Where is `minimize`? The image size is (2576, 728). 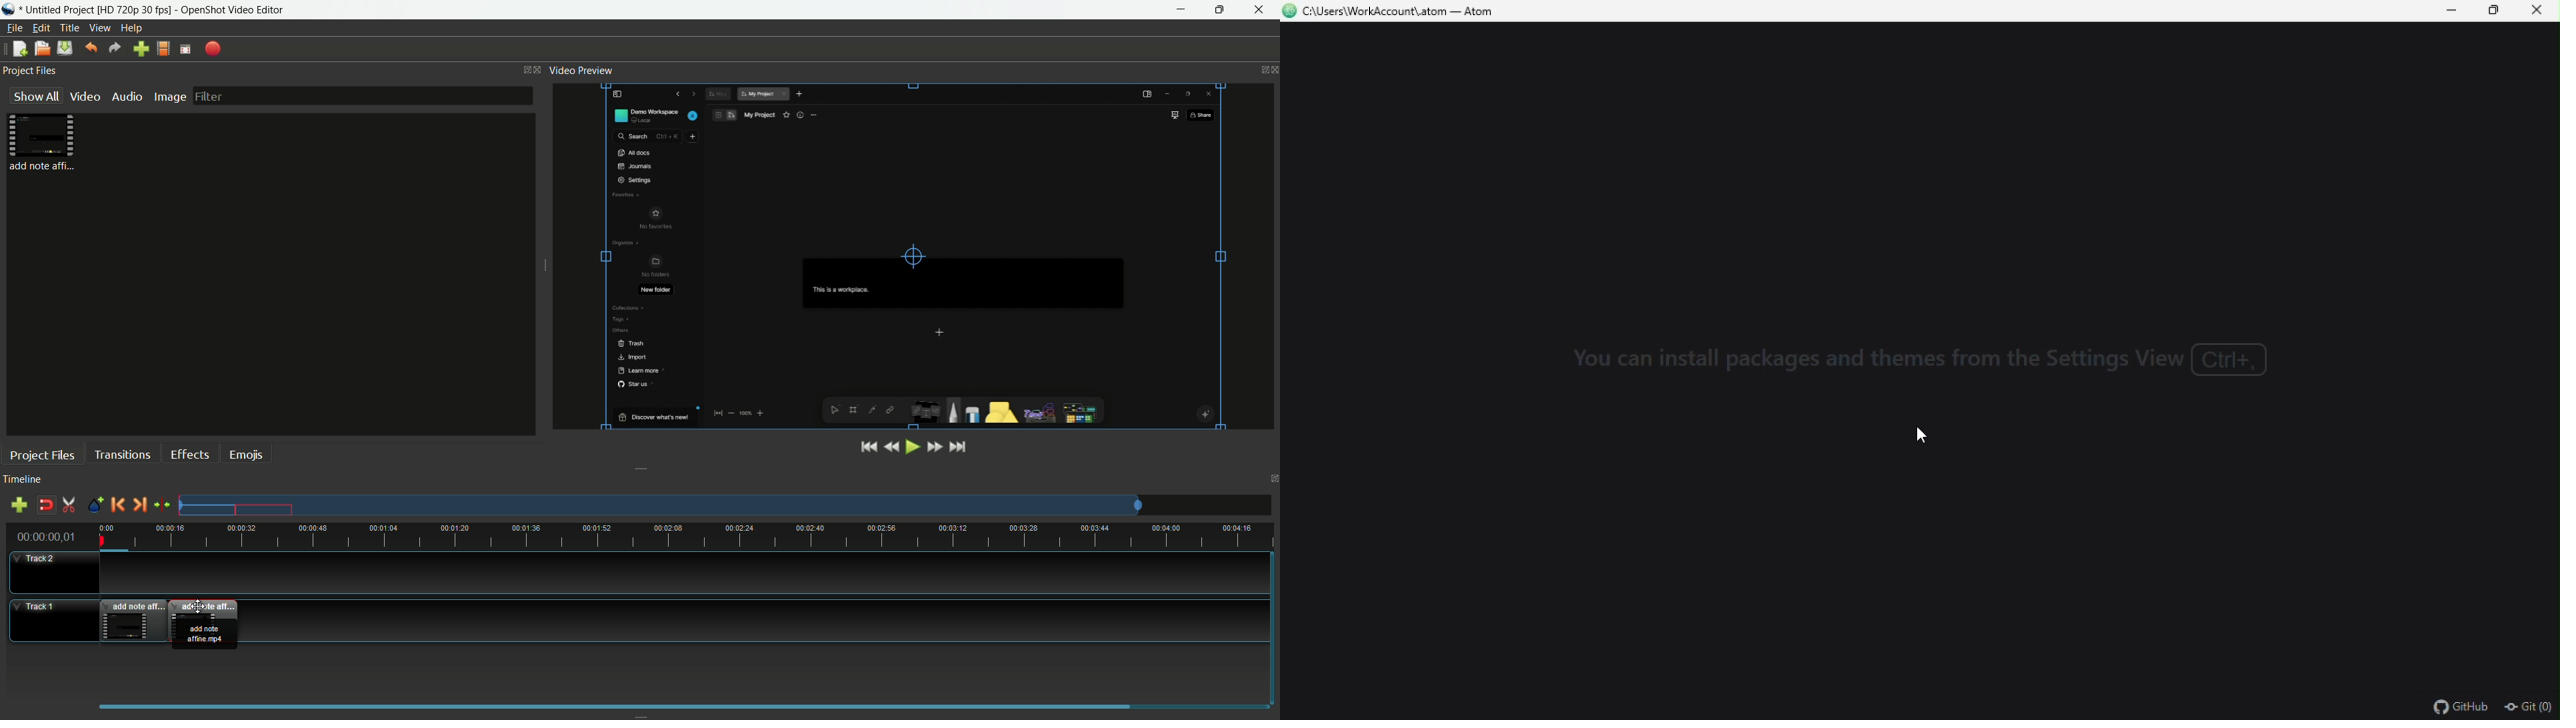
minimize is located at coordinates (1180, 10).